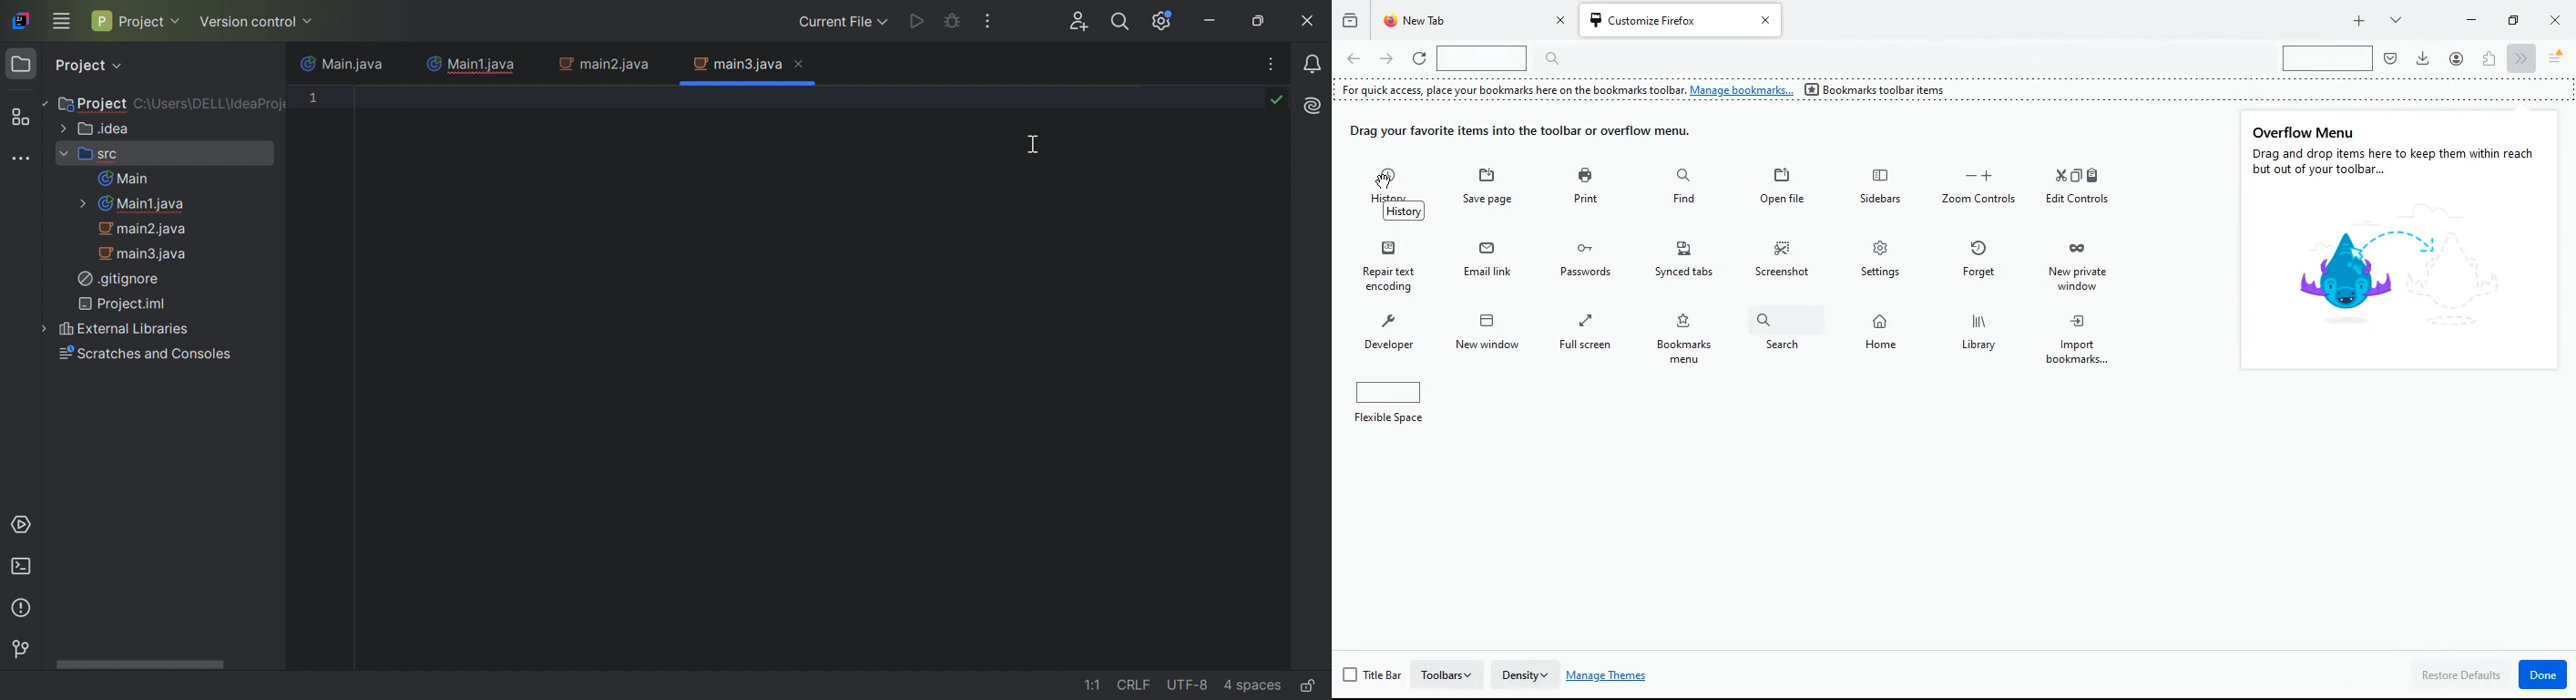  Describe the element at coordinates (117, 278) in the screenshot. I see `.gitignore` at that location.